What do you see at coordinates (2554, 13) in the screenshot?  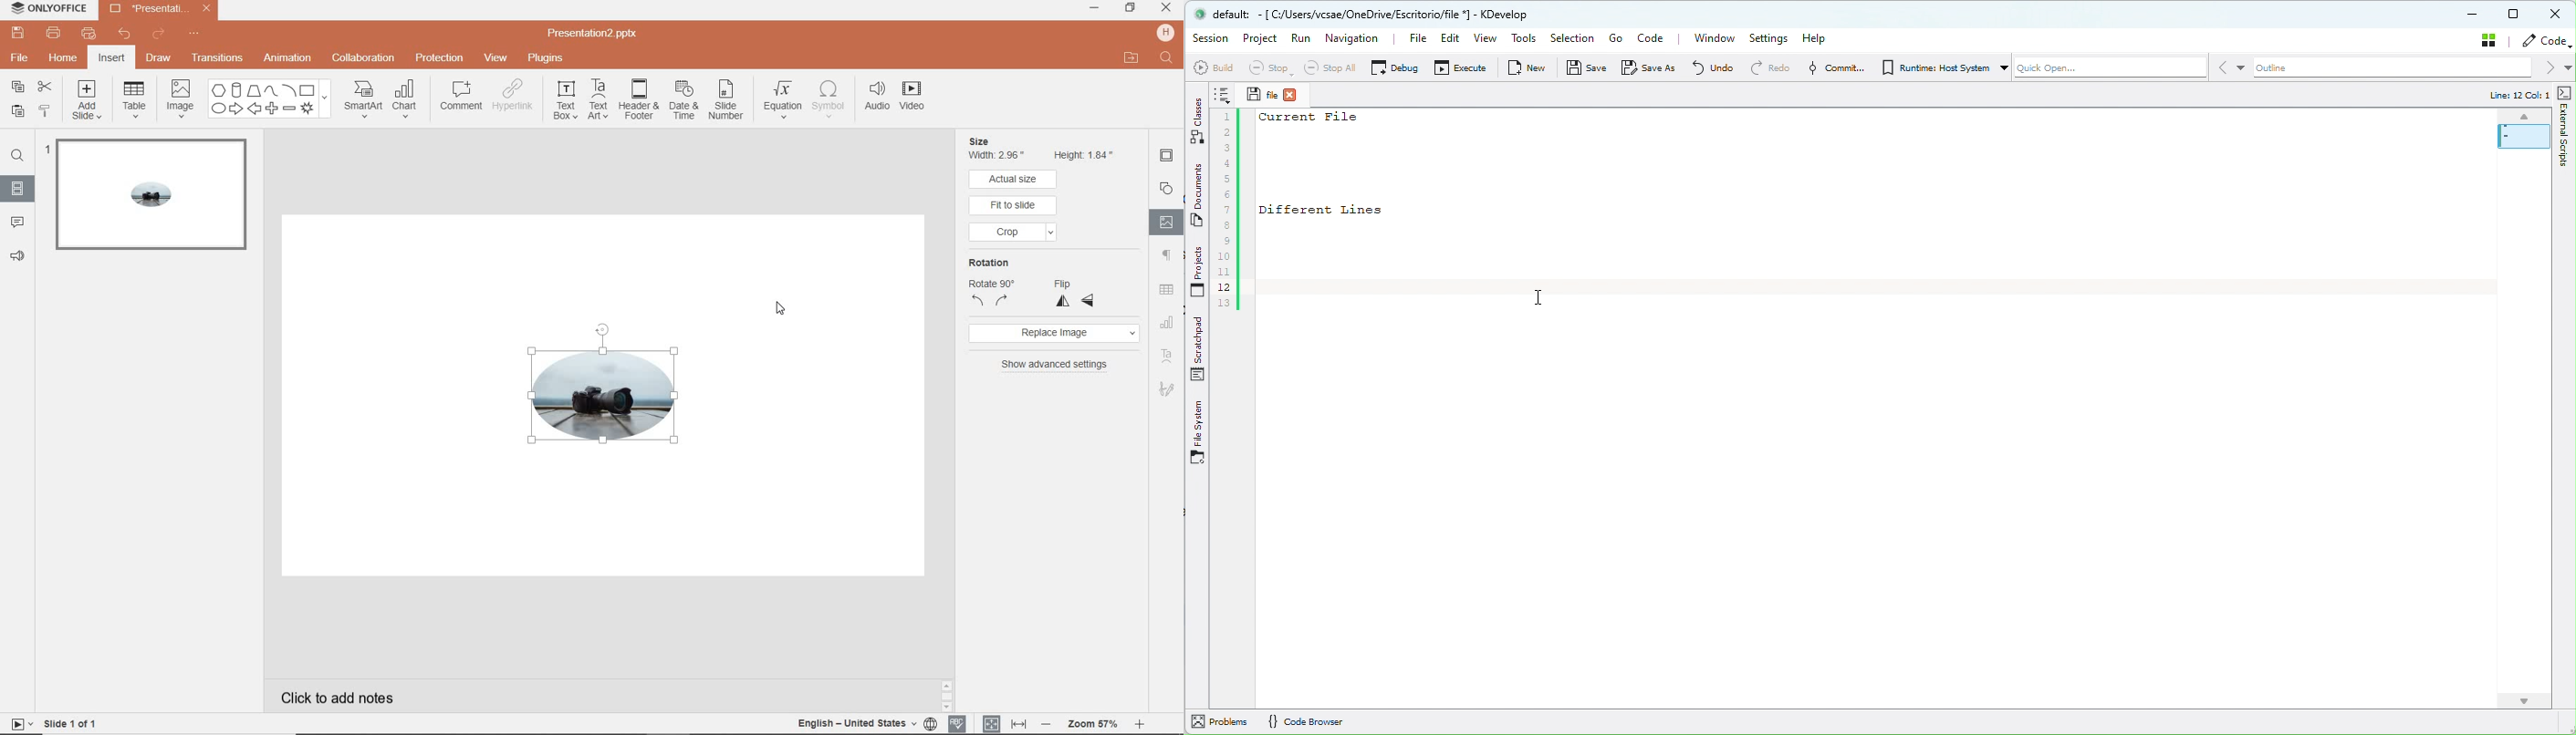 I see `Close` at bounding box center [2554, 13].